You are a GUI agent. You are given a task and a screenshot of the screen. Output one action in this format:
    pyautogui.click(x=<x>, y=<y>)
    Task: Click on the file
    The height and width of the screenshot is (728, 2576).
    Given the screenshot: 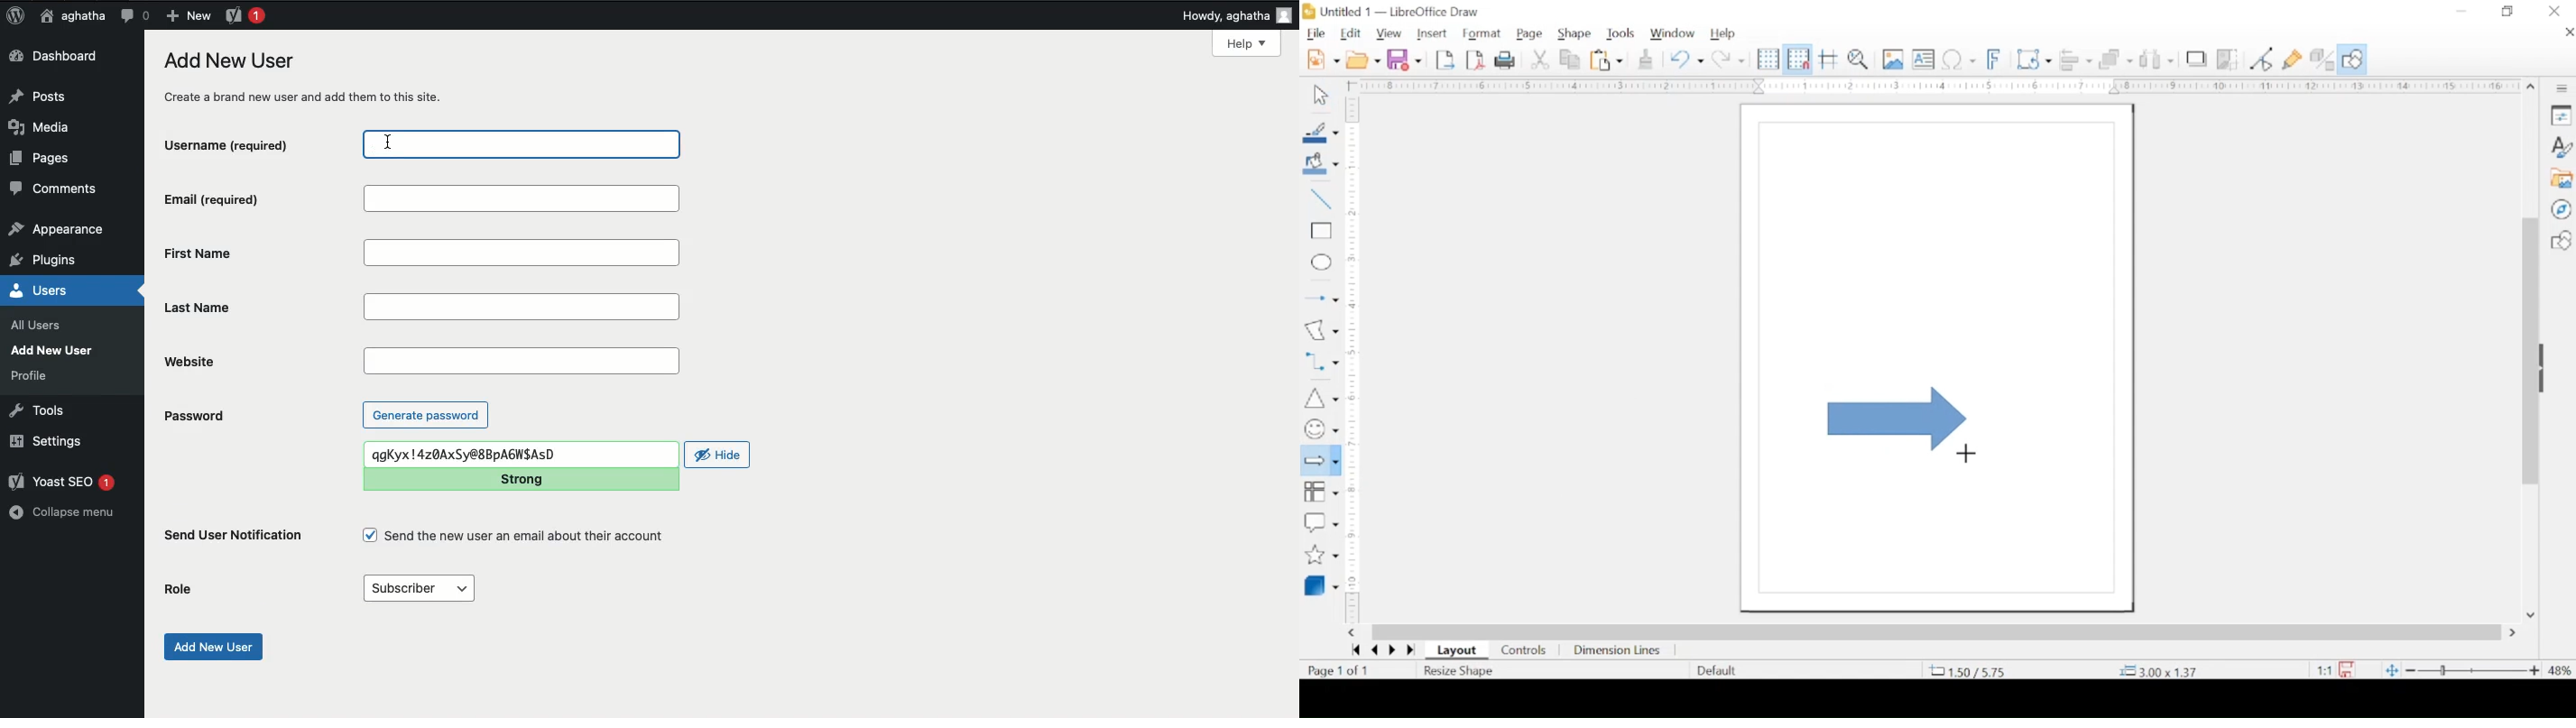 What is the action you would take?
    pyautogui.click(x=1316, y=35)
    